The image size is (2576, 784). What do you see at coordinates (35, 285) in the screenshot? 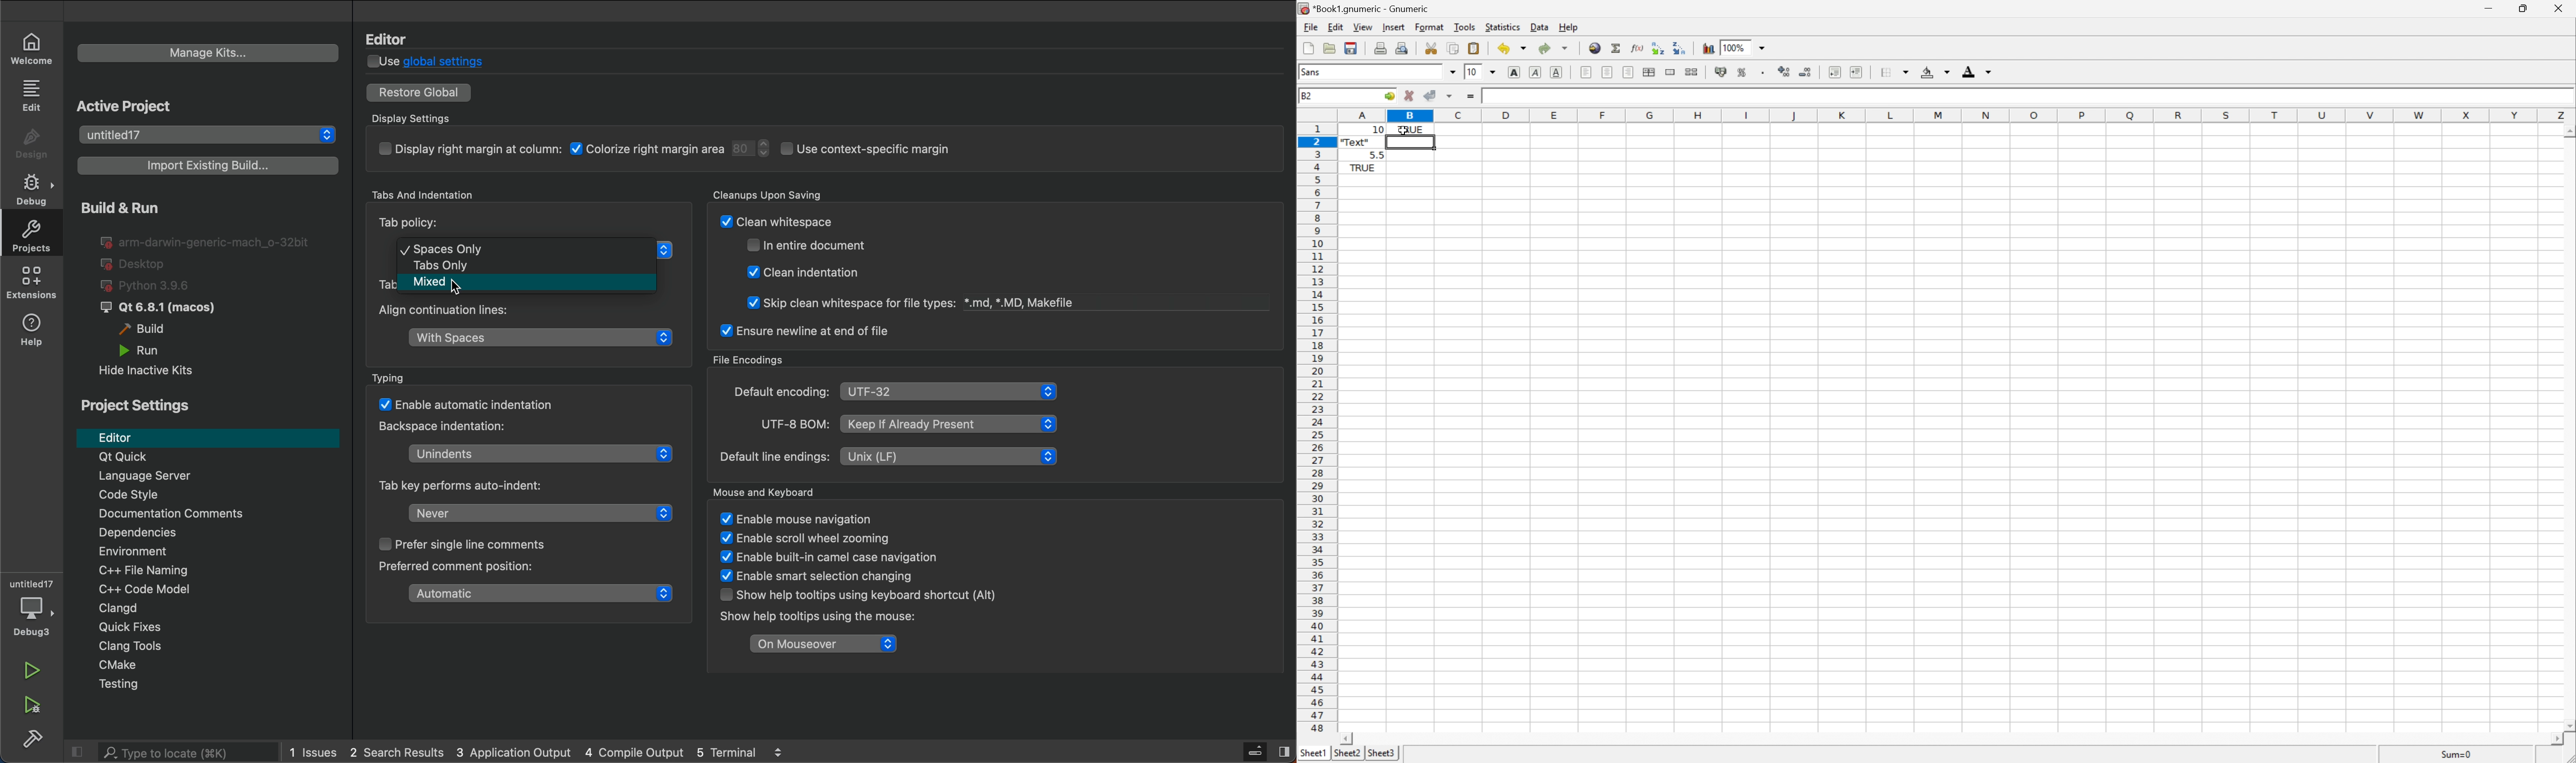
I see `extensions` at bounding box center [35, 285].